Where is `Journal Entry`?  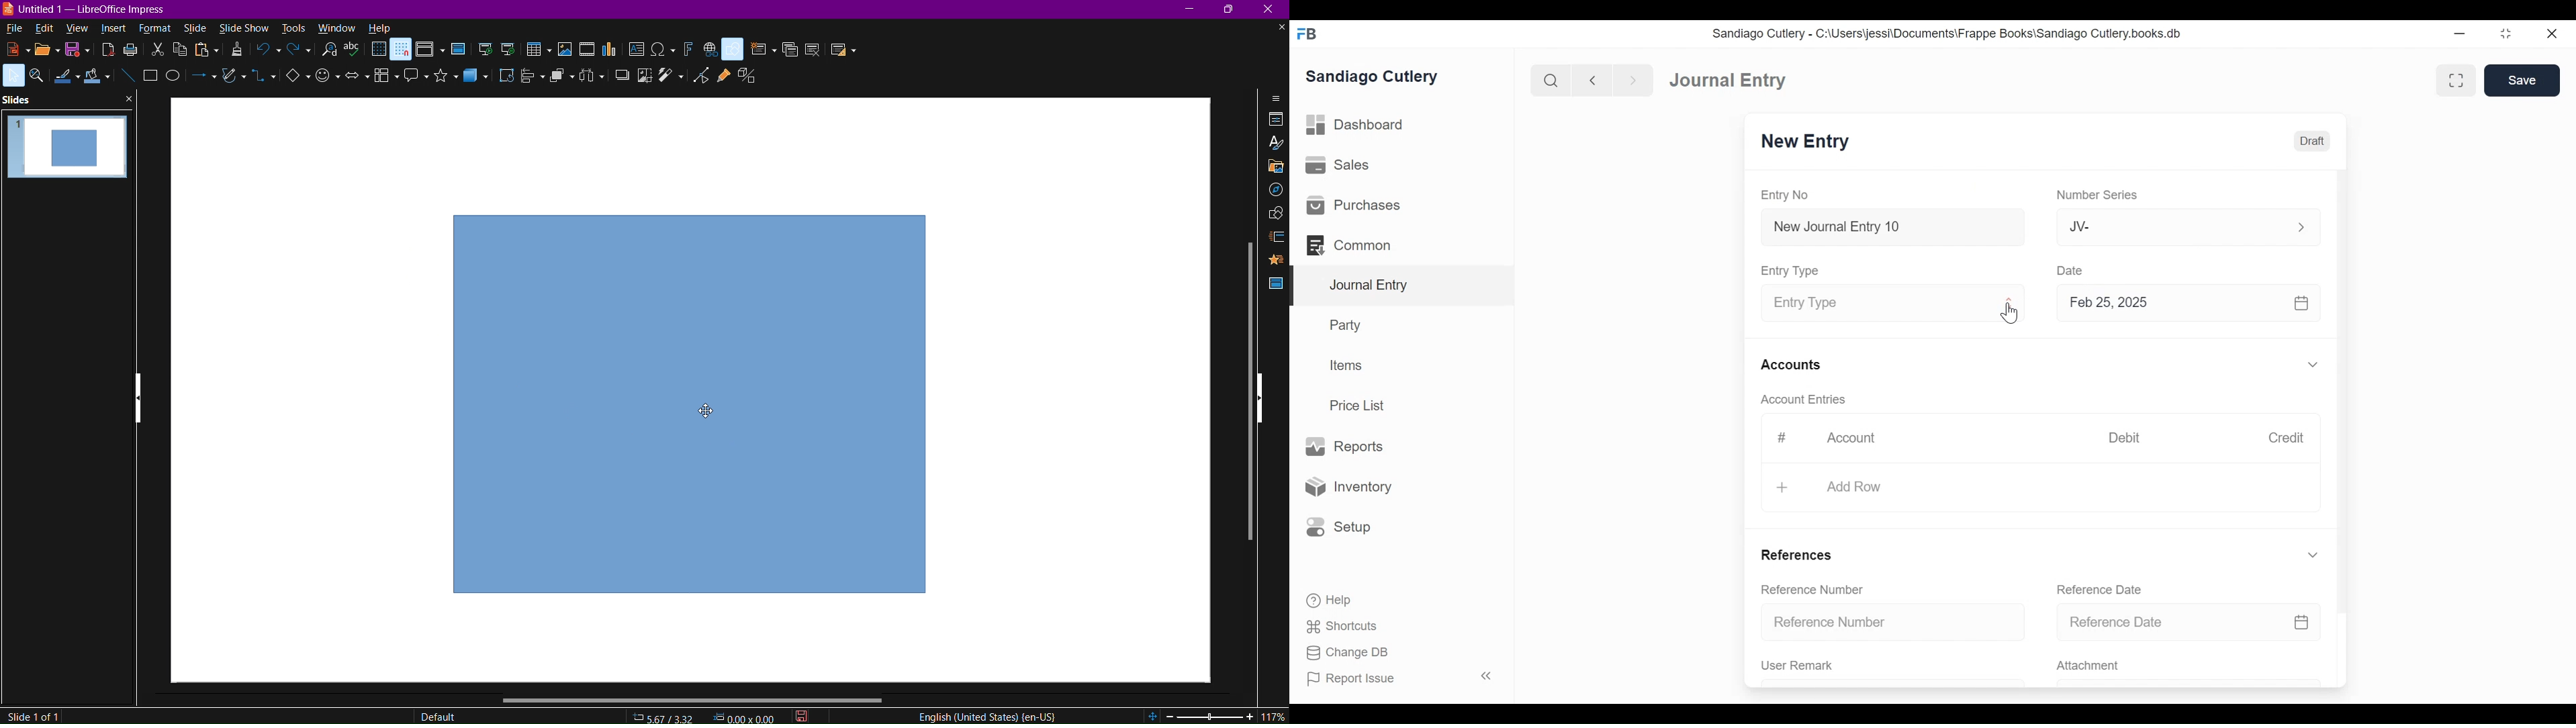 Journal Entry is located at coordinates (1403, 286).